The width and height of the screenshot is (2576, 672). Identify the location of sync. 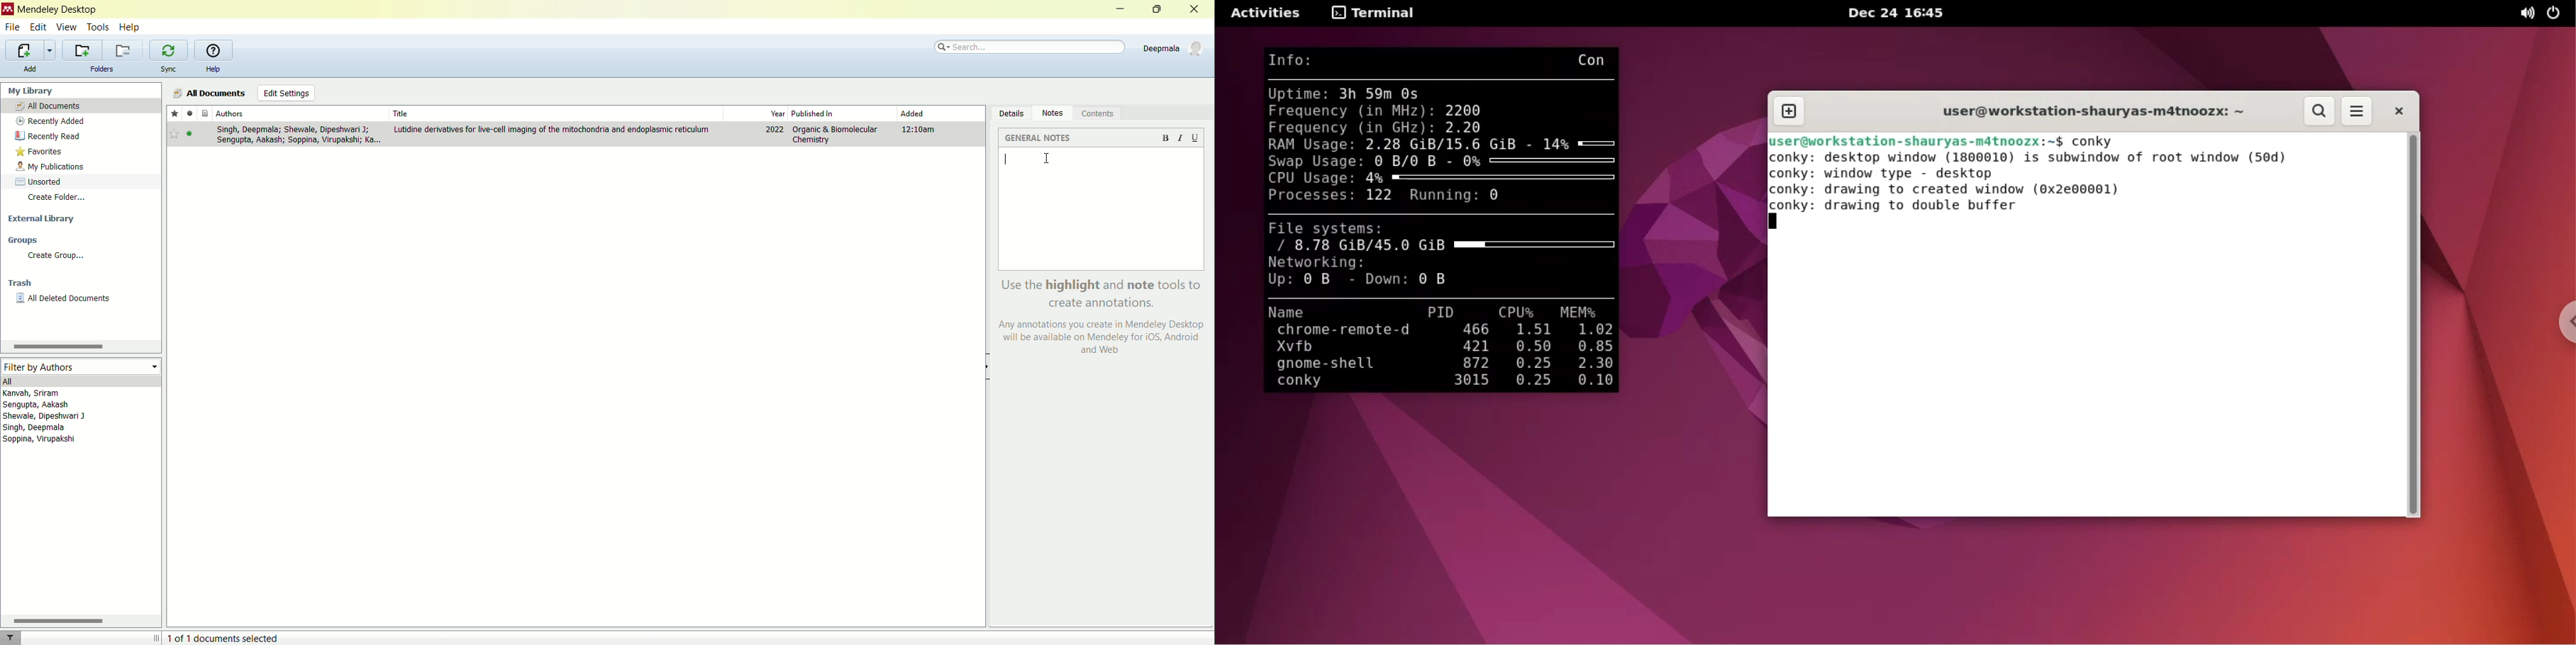
(169, 68).